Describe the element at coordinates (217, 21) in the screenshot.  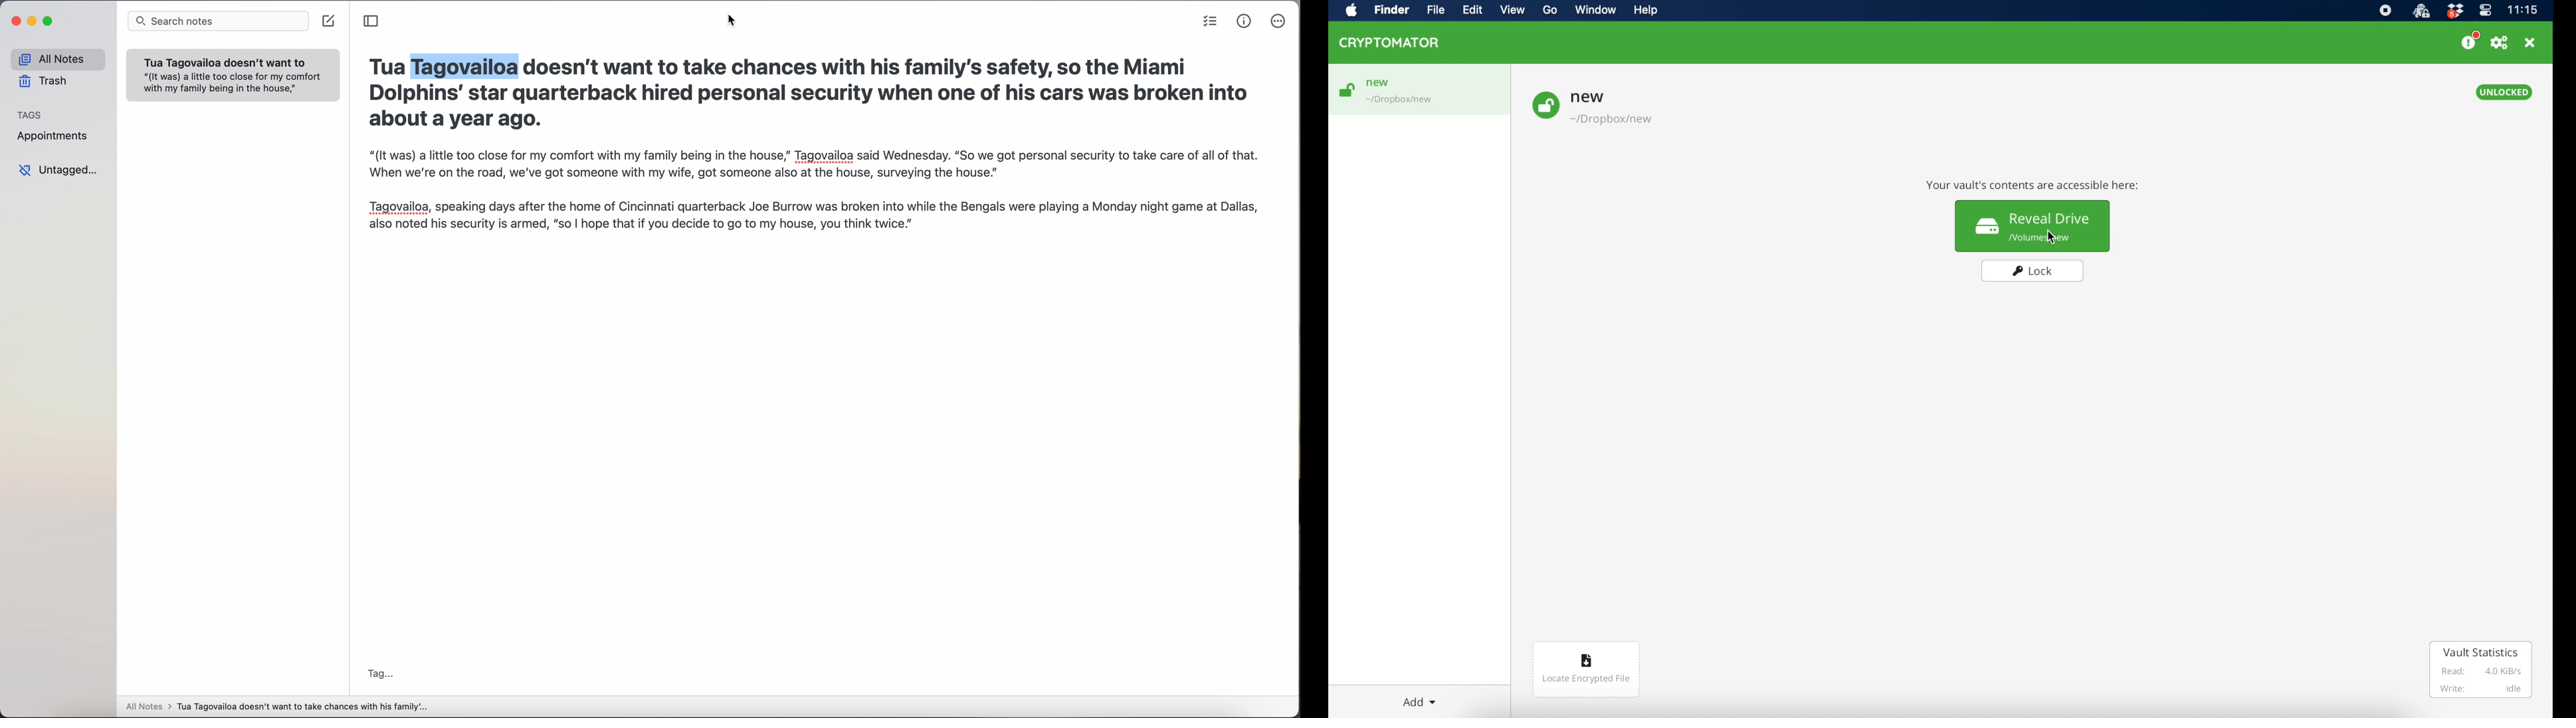
I see `search bar` at that location.